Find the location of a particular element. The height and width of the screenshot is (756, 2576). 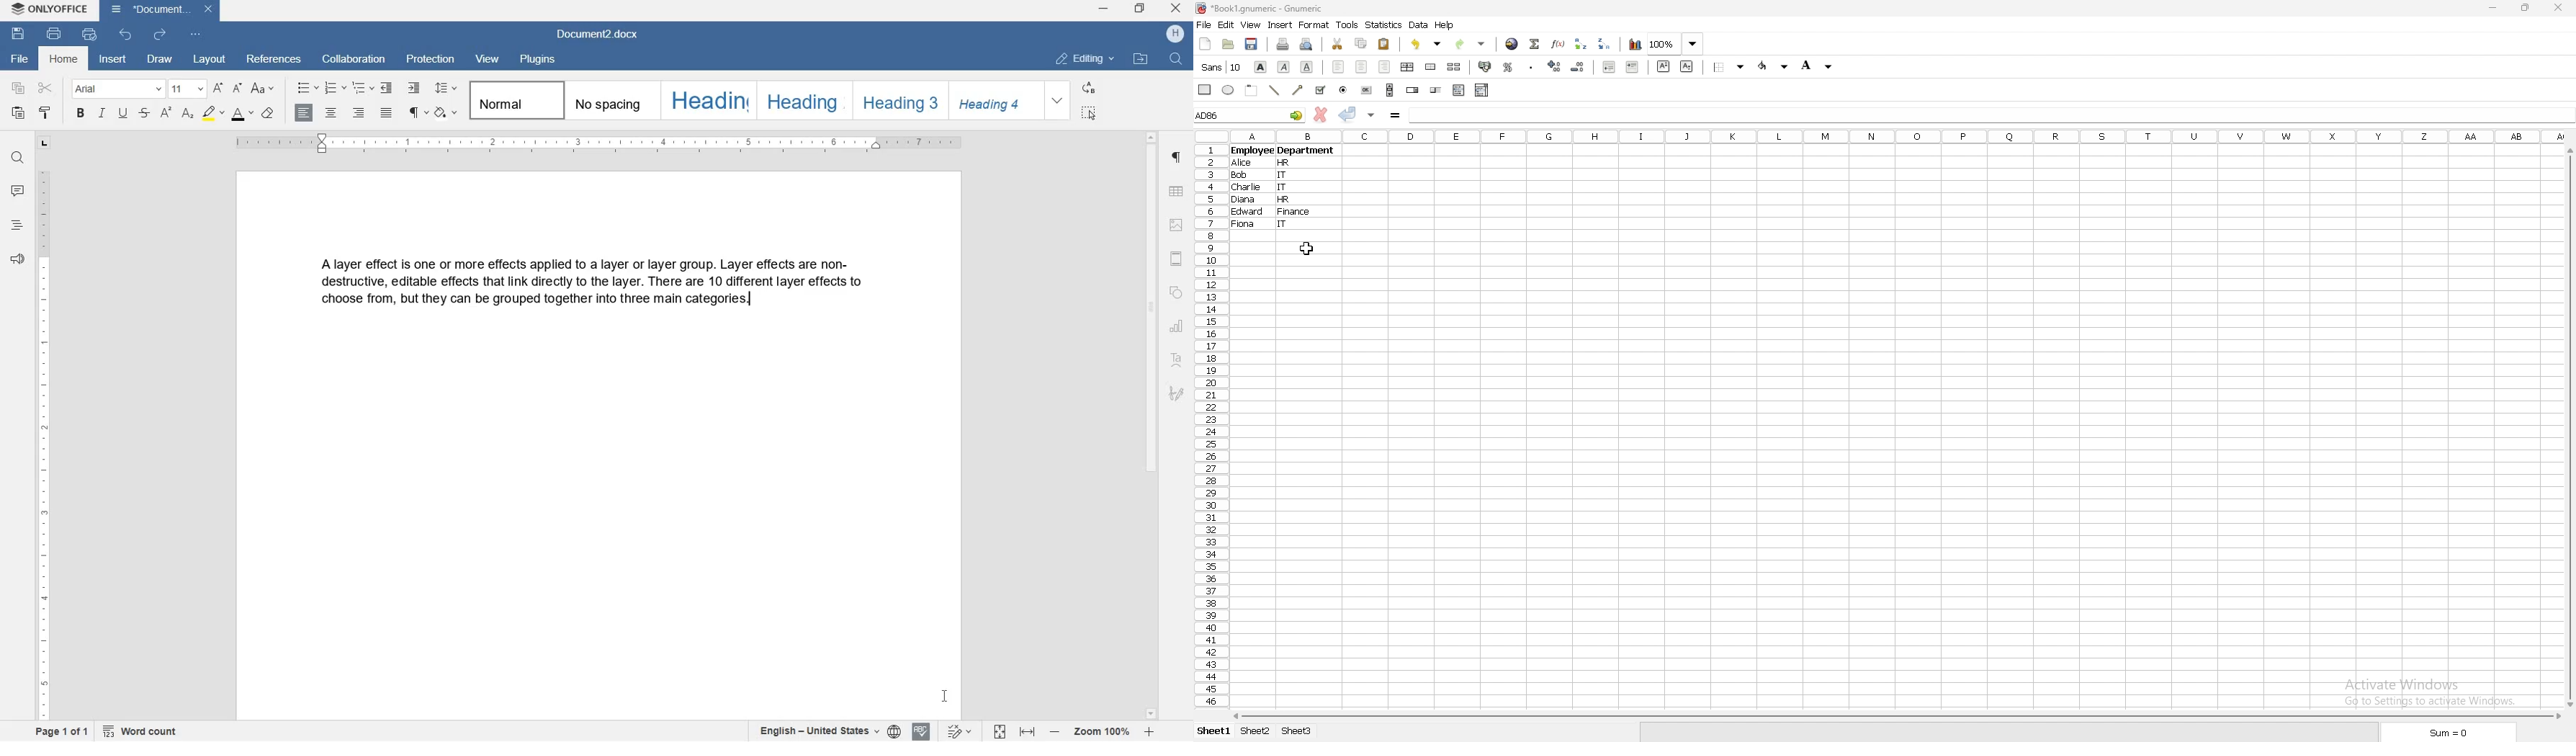

it is located at coordinates (1284, 225).